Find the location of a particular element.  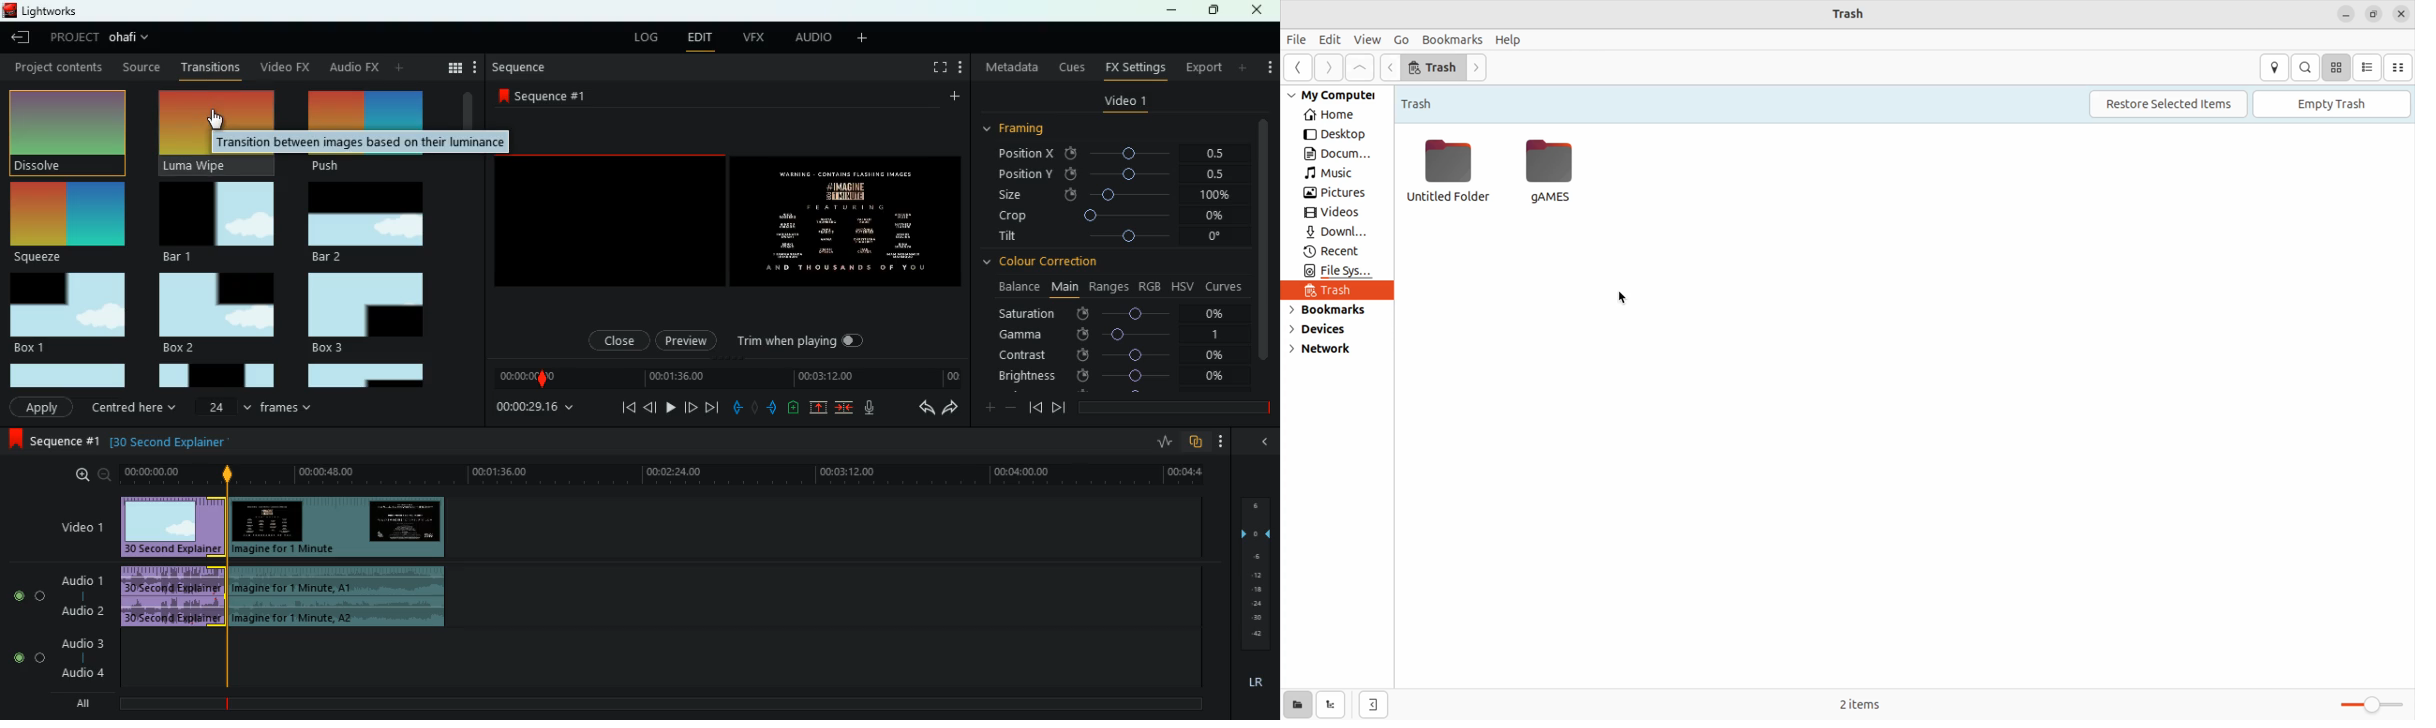

screen is located at coordinates (727, 227).